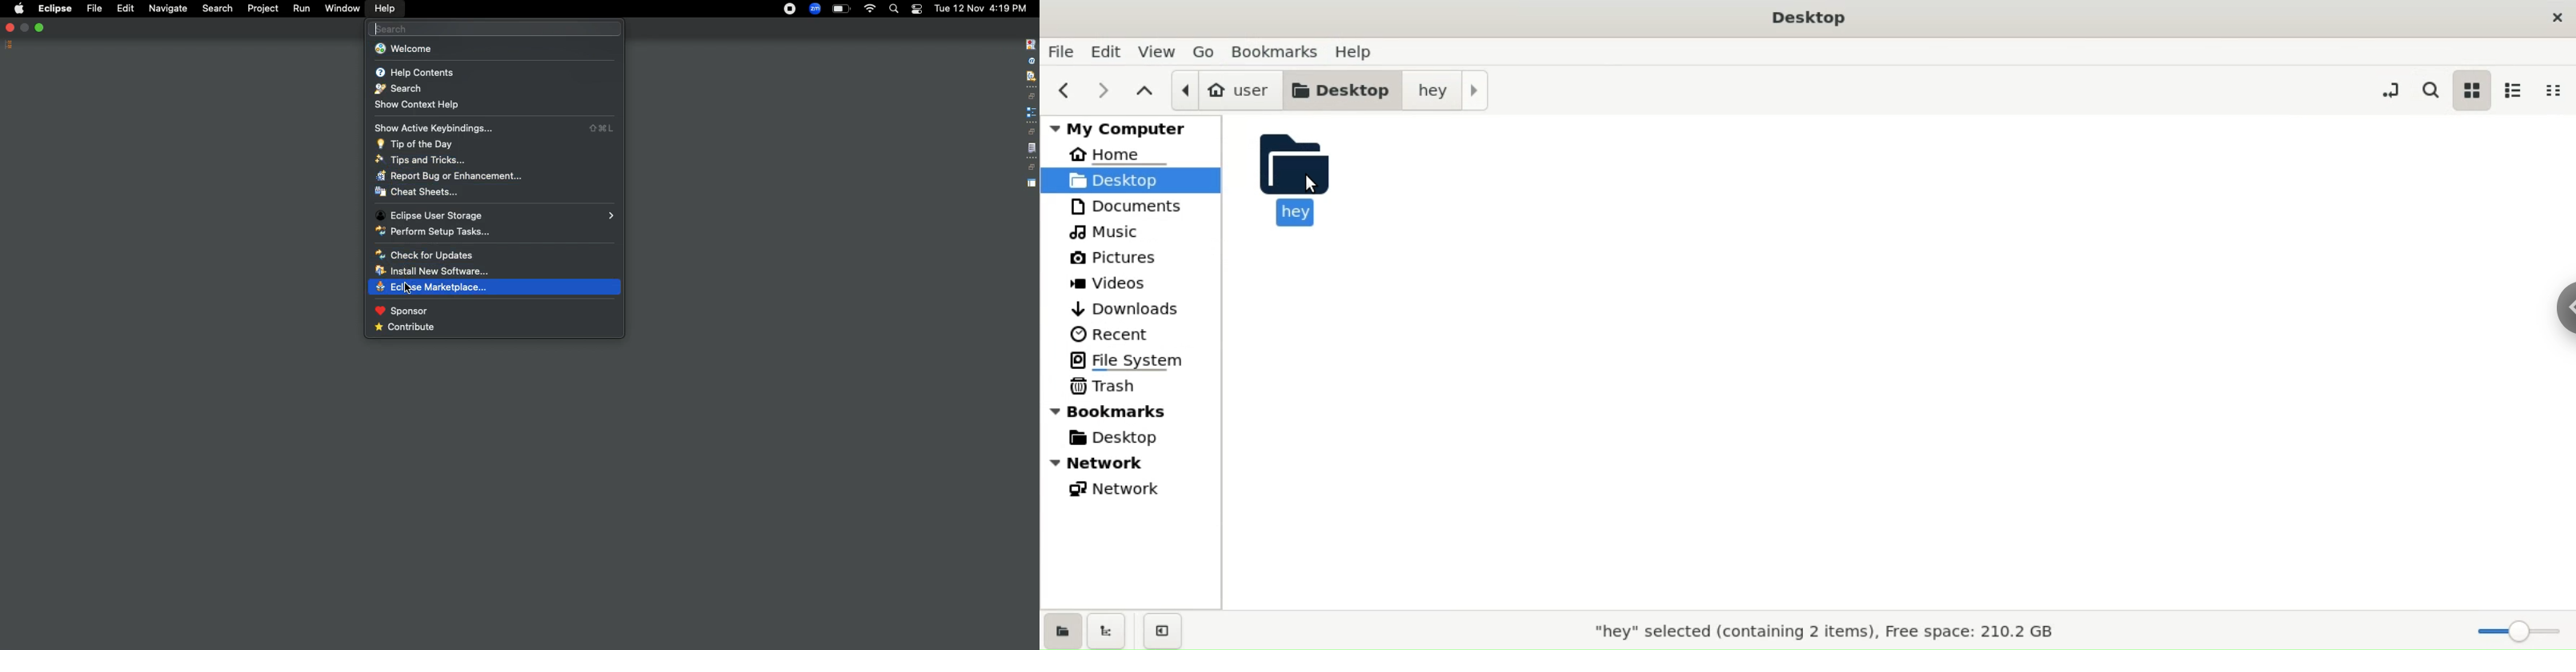 This screenshot has height=672, width=2576. Describe the element at coordinates (841, 9) in the screenshot. I see `Charge` at that location.